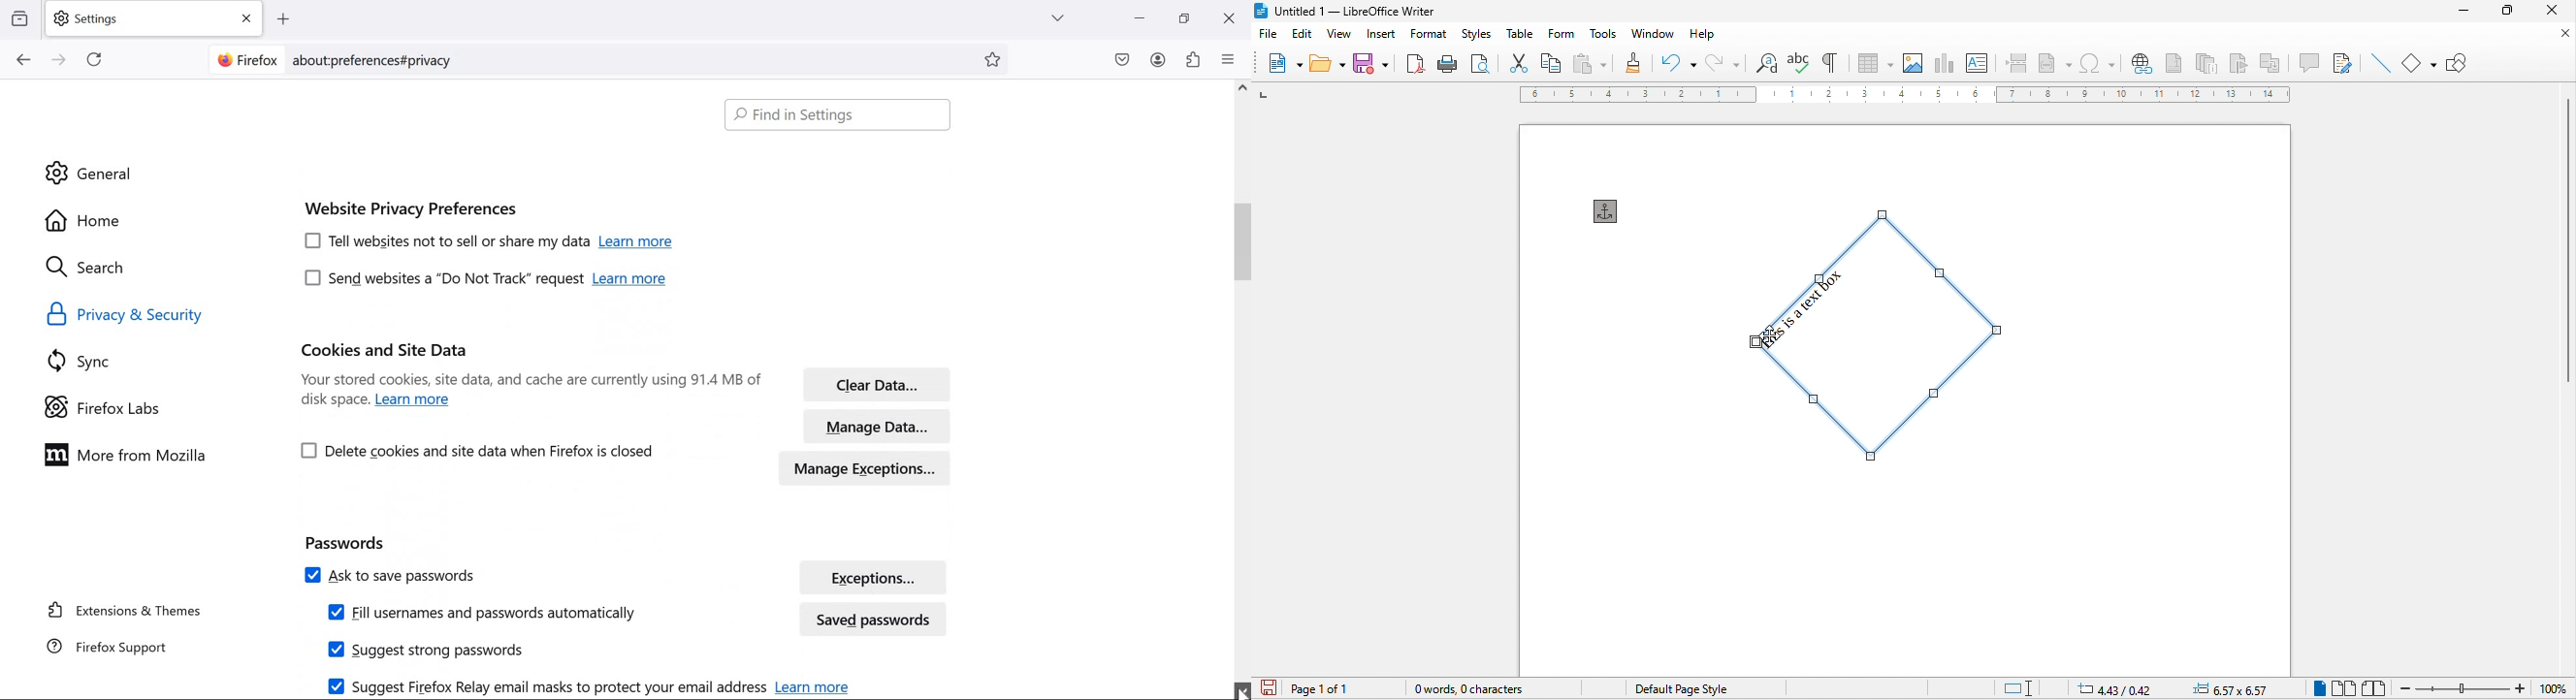 Image resolution: width=2576 pixels, height=700 pixels. I want to click on copy, so click(1552, 64).